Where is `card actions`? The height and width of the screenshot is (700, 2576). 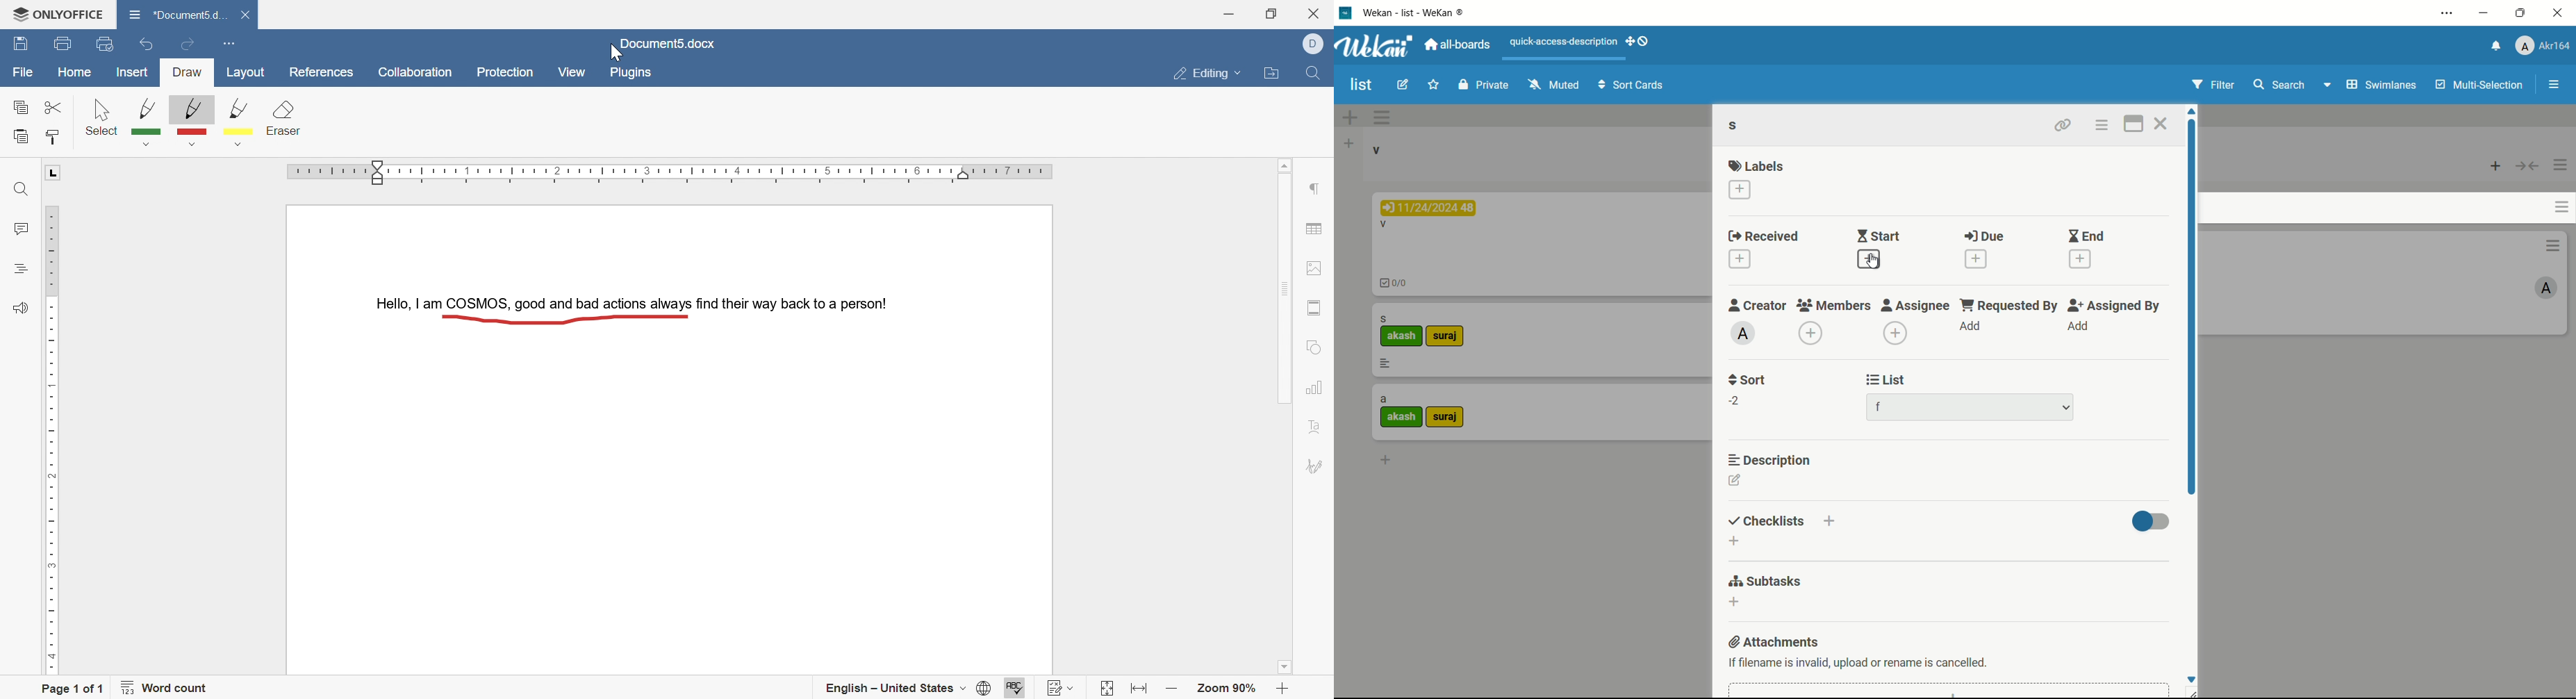 card actions is located at coordinates (2552, 245).